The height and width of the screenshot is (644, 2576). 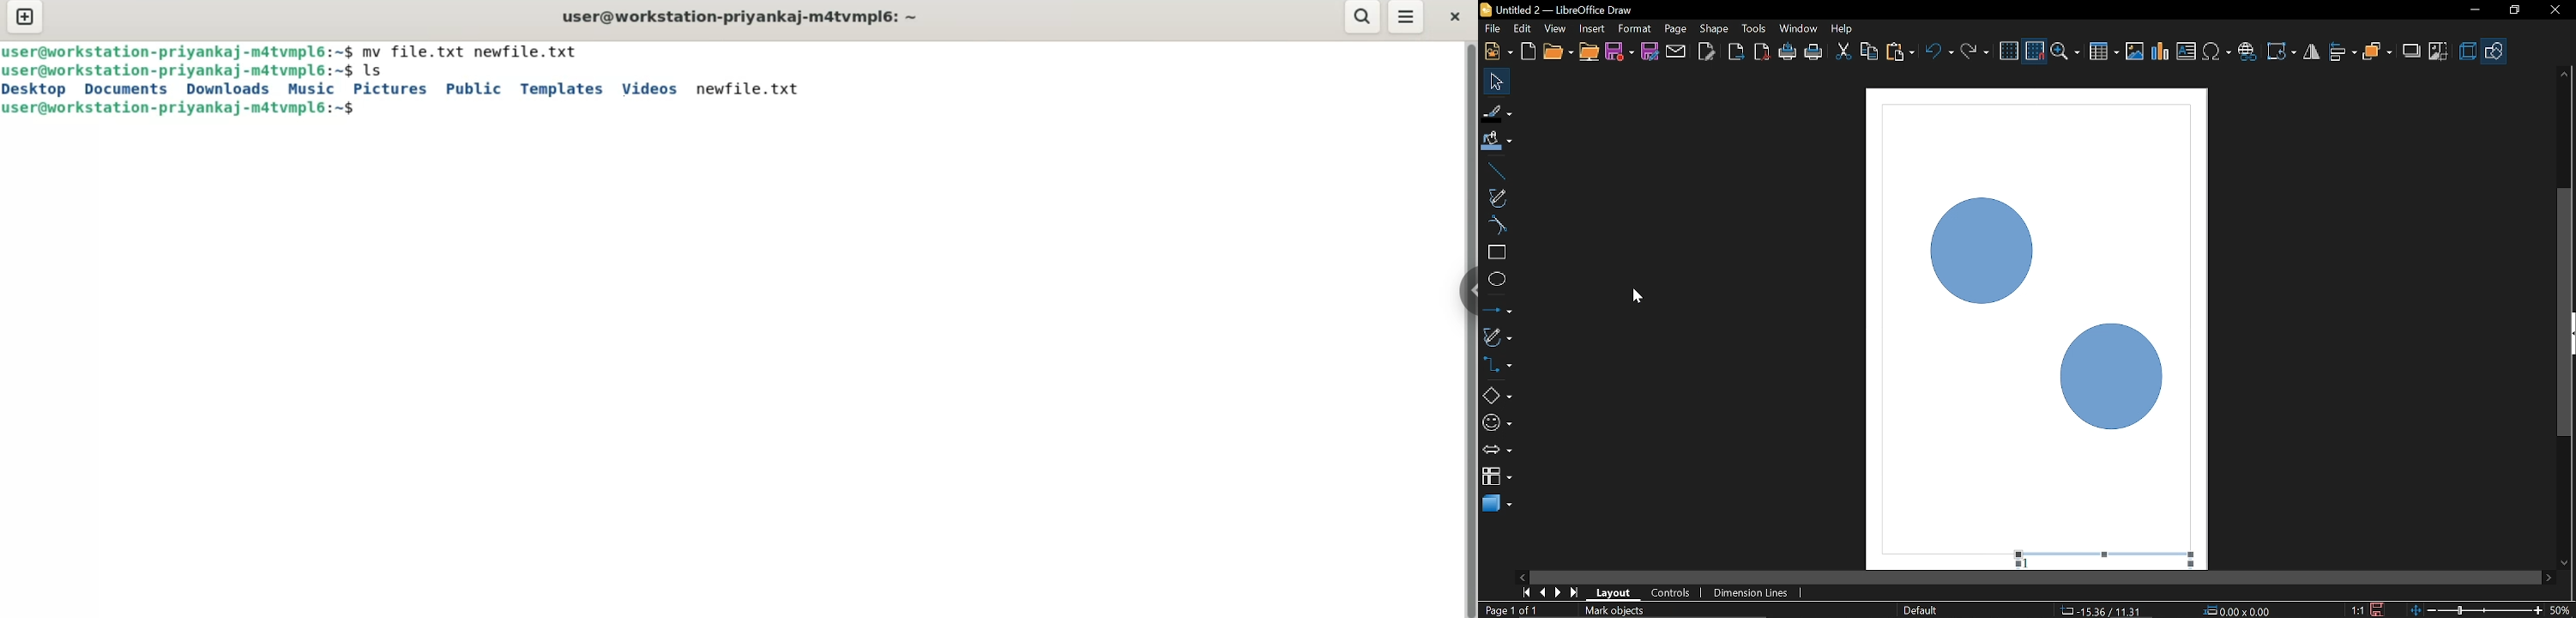 I want to click on Free from line, so click(x=1497, y=197).